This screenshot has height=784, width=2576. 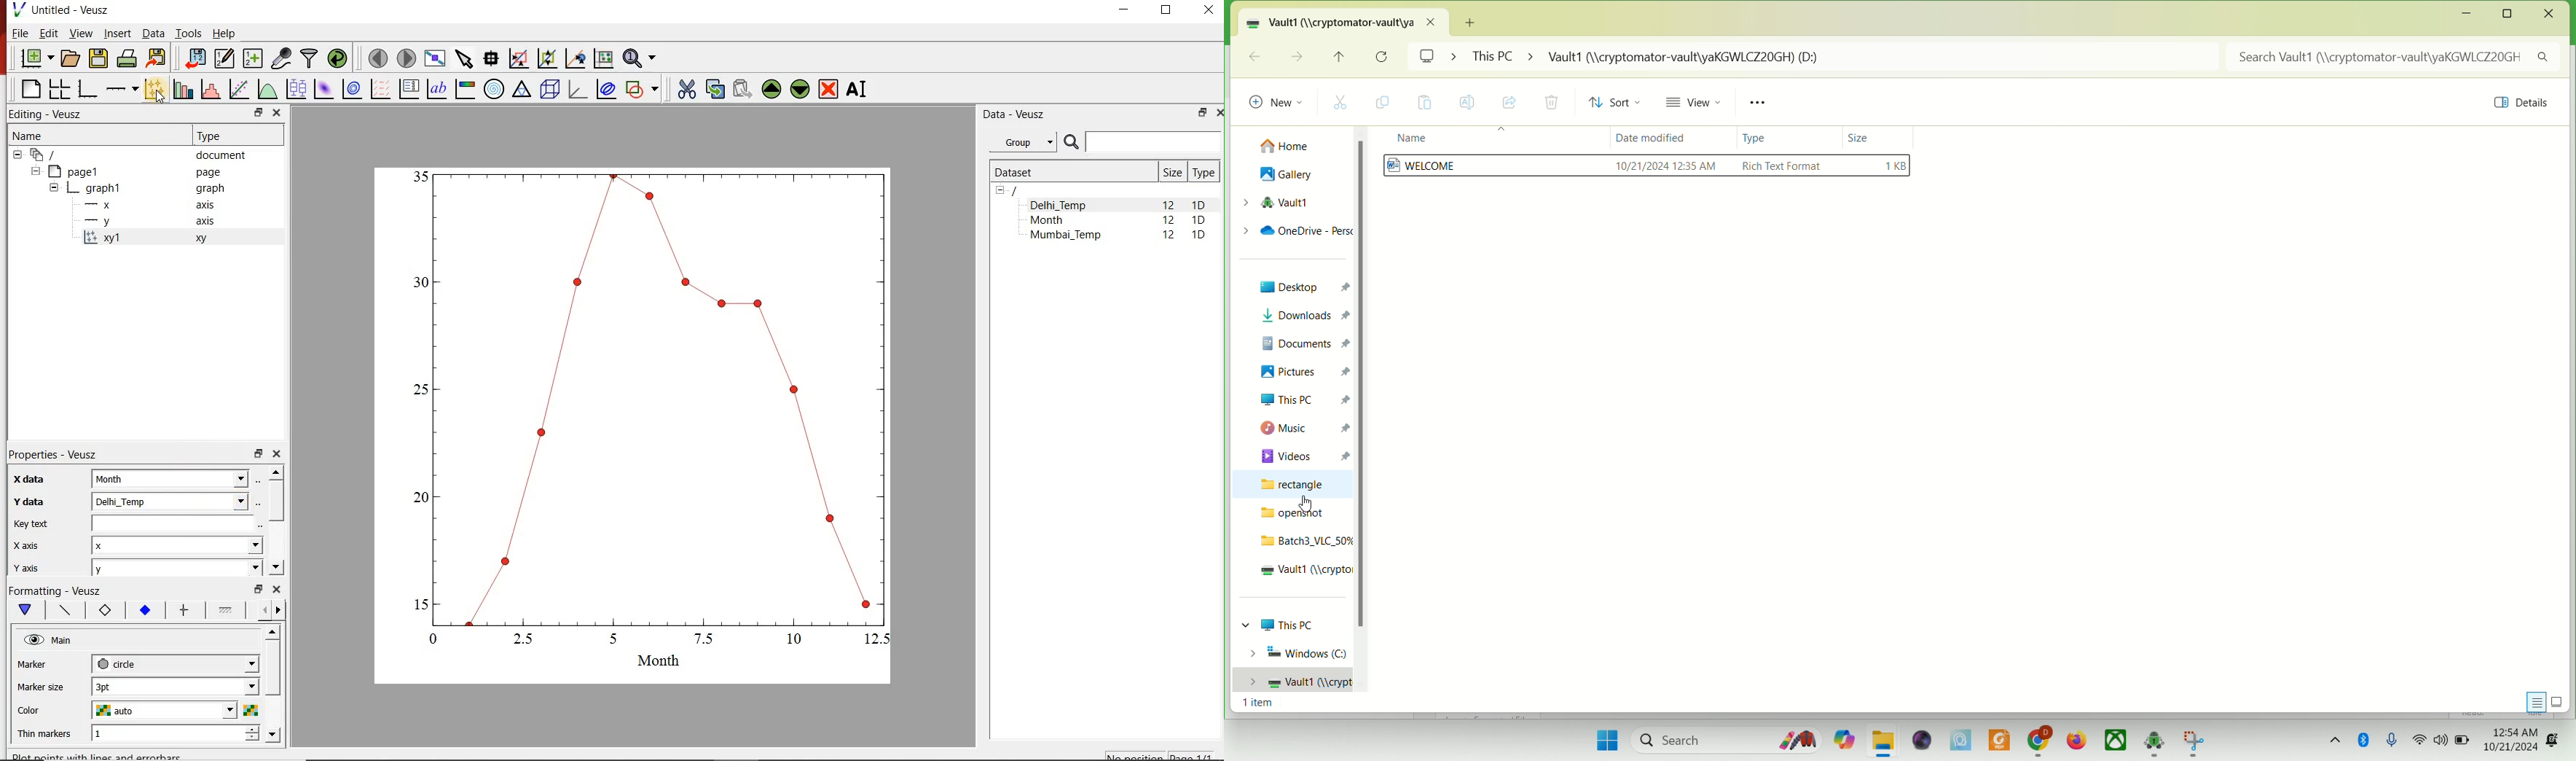 What do you see at coordinates (138, 188) in the screenshot?
I see `graph1` at bounding box center [138, 188].